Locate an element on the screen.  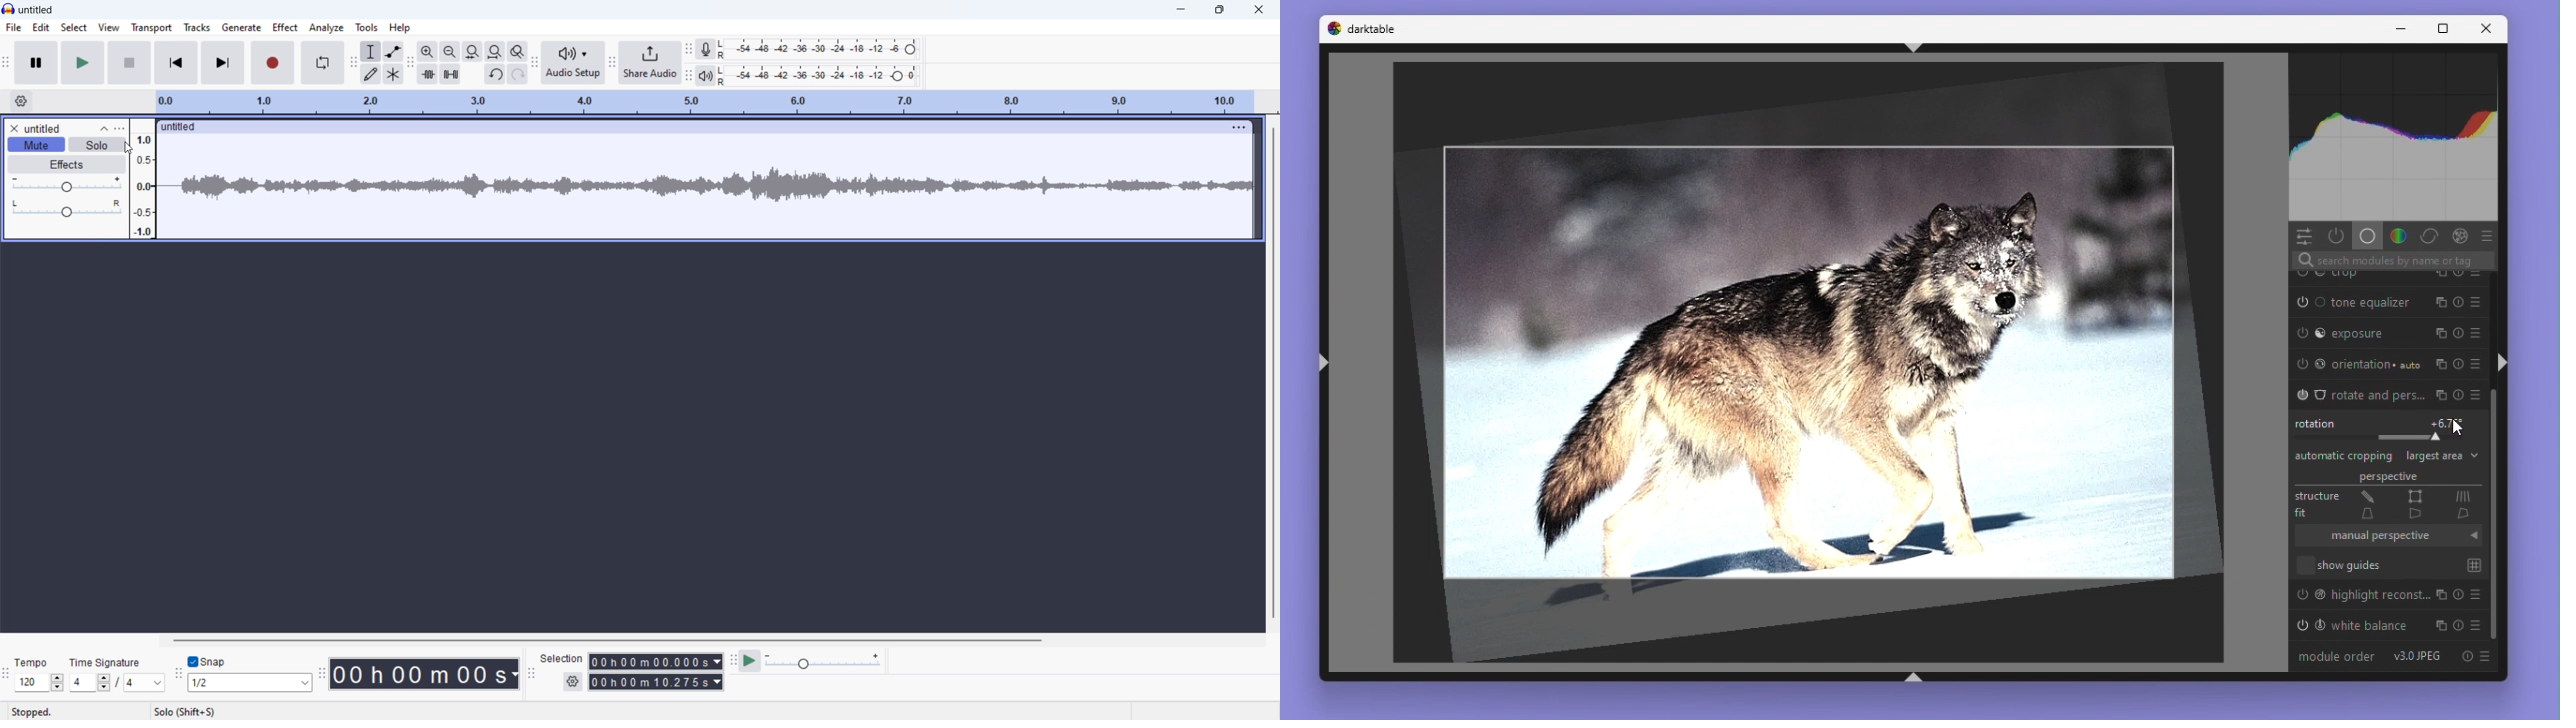
timeline is located at coordinates (704, 102).